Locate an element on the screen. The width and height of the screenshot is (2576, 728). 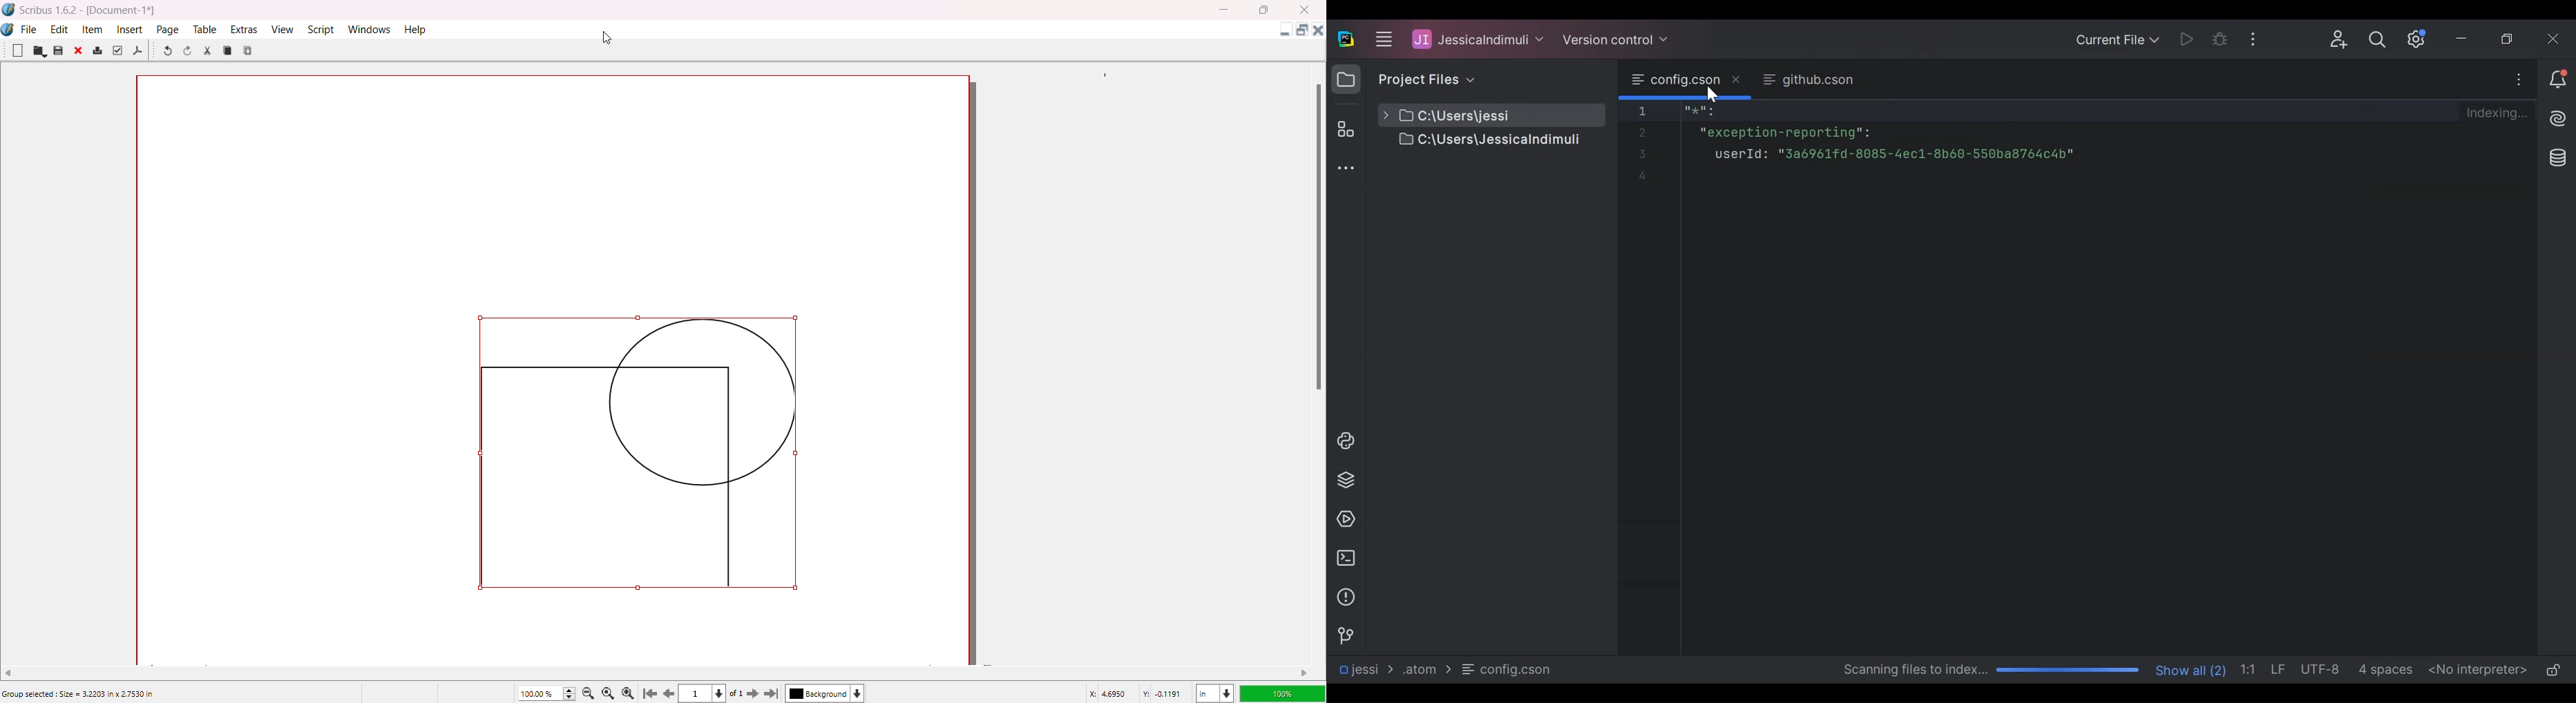
Copy is located at coordinates (228, 50).